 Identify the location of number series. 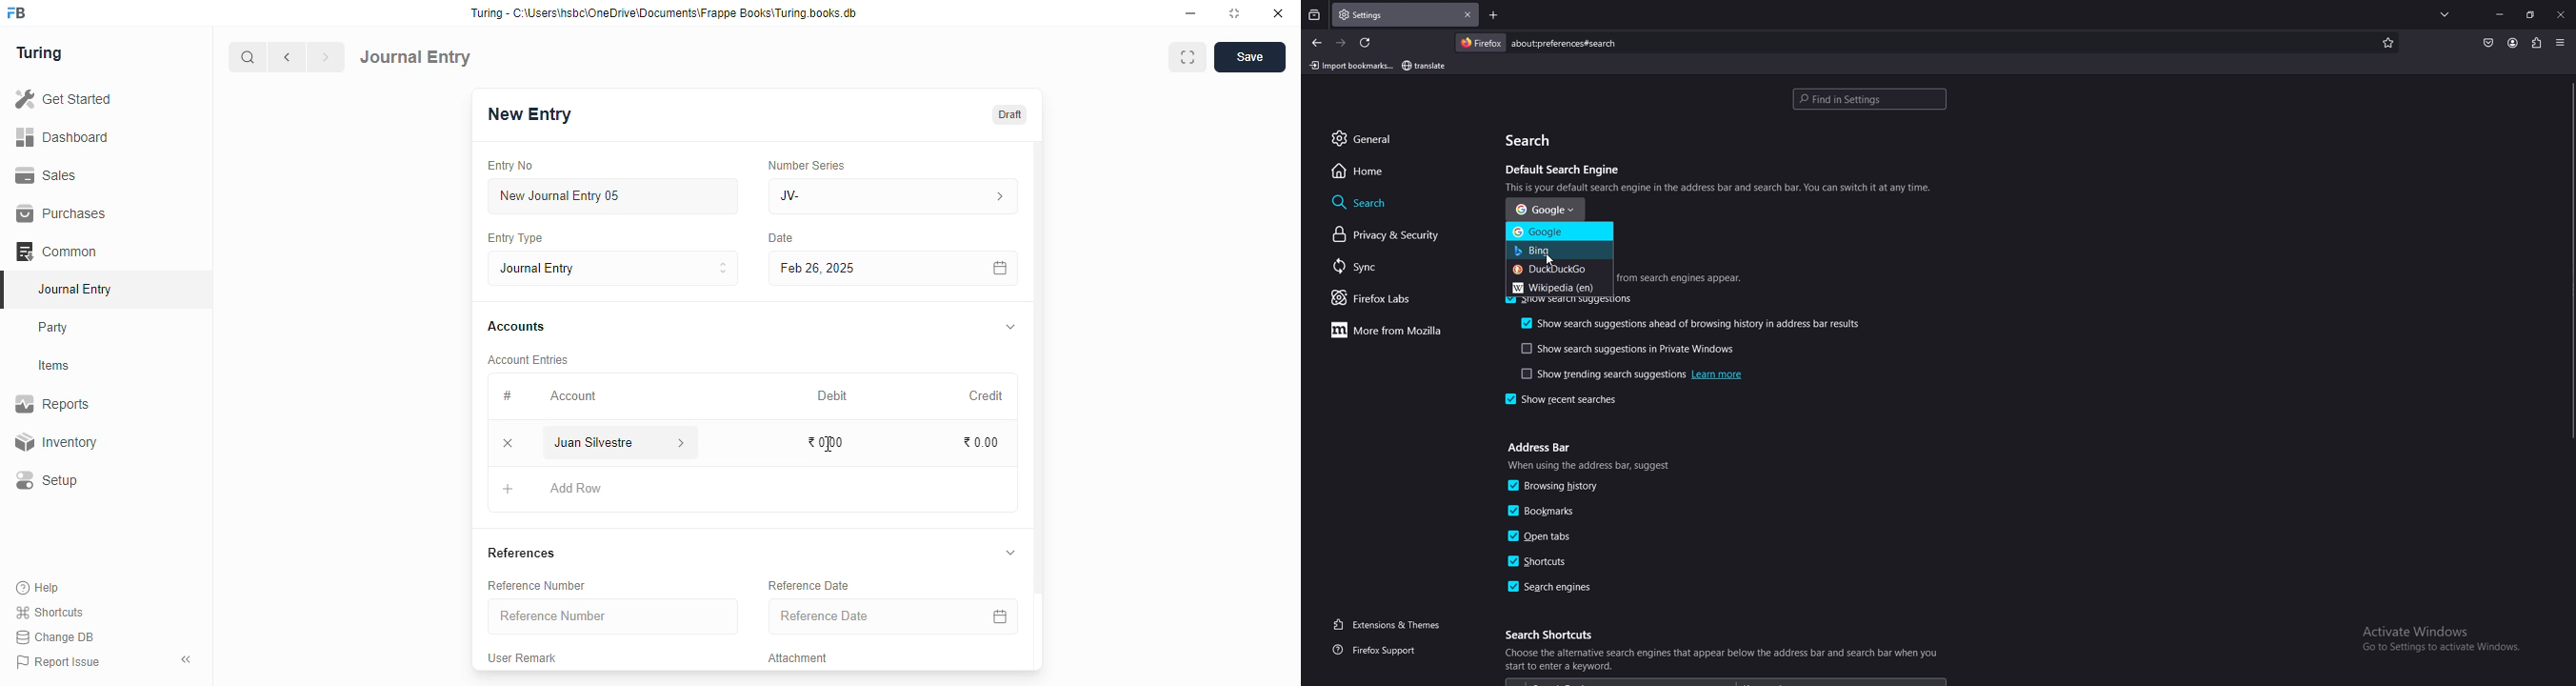
(806, 165).